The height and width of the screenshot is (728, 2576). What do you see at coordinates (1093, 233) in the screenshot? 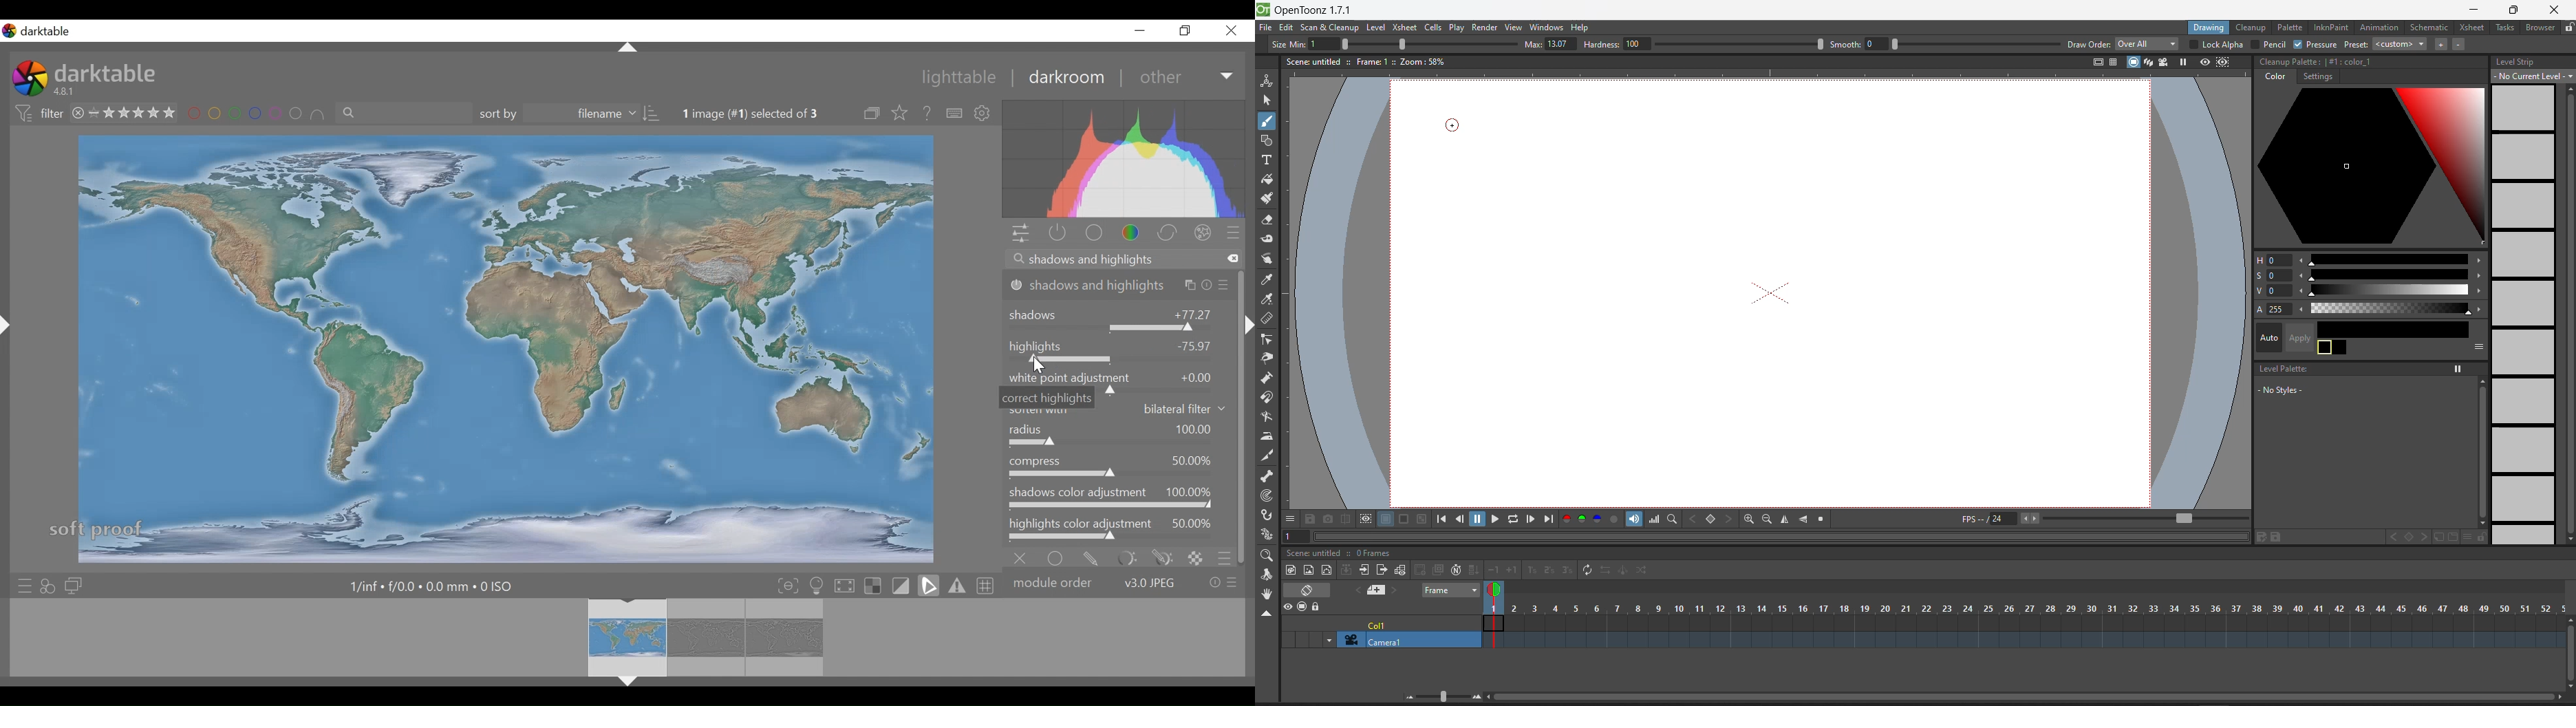
I see `base` at bounding box center [1093, 233].